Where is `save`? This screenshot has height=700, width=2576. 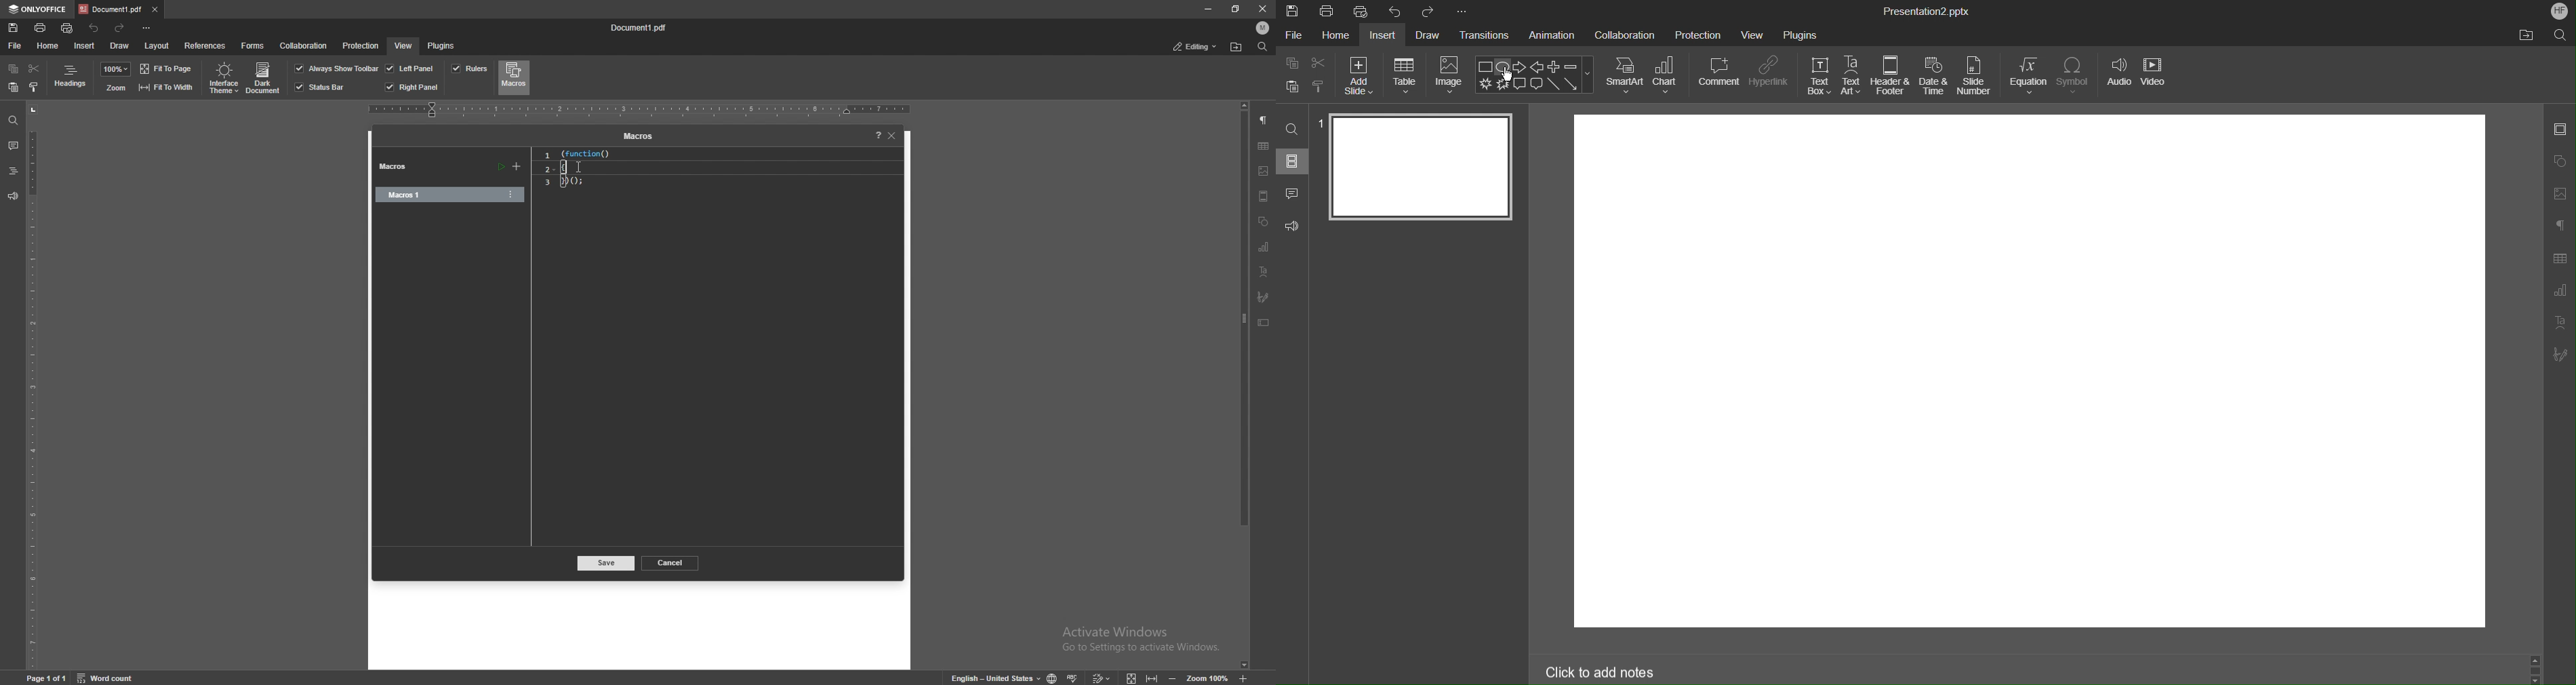
save is located at coordinates (607, 564).